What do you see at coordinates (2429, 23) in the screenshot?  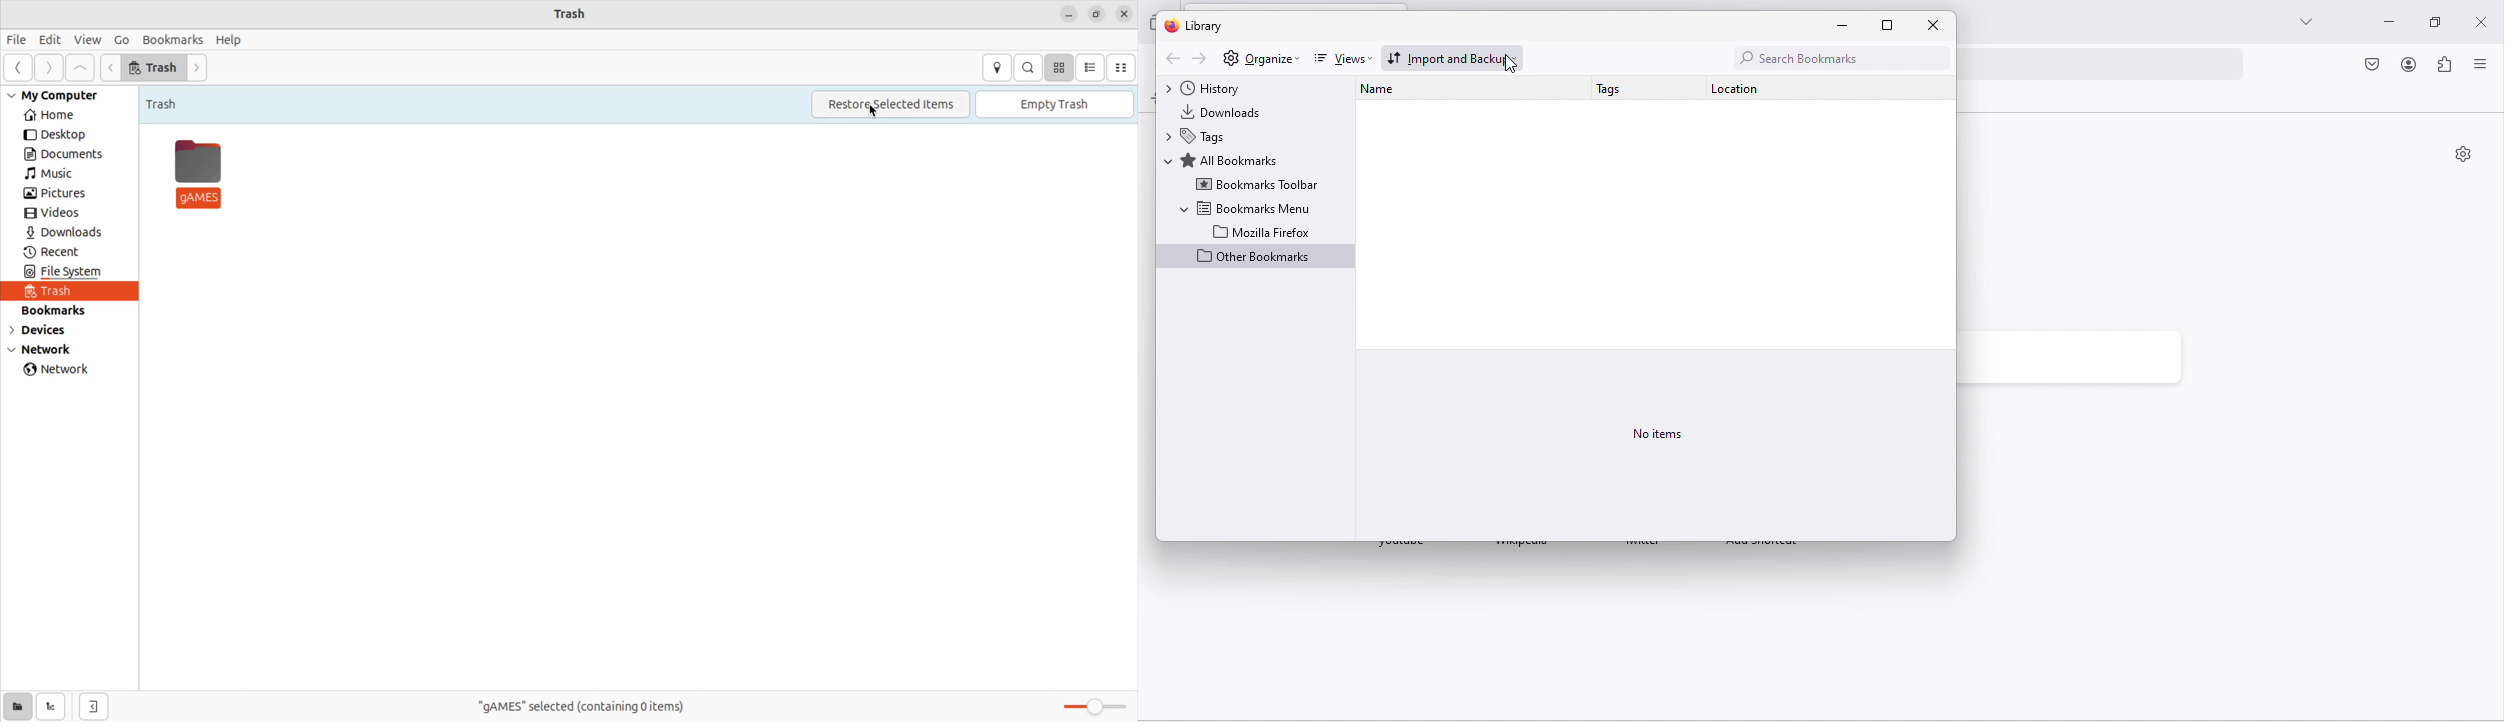 I see `maximize` at bounding box center [2429, 23].